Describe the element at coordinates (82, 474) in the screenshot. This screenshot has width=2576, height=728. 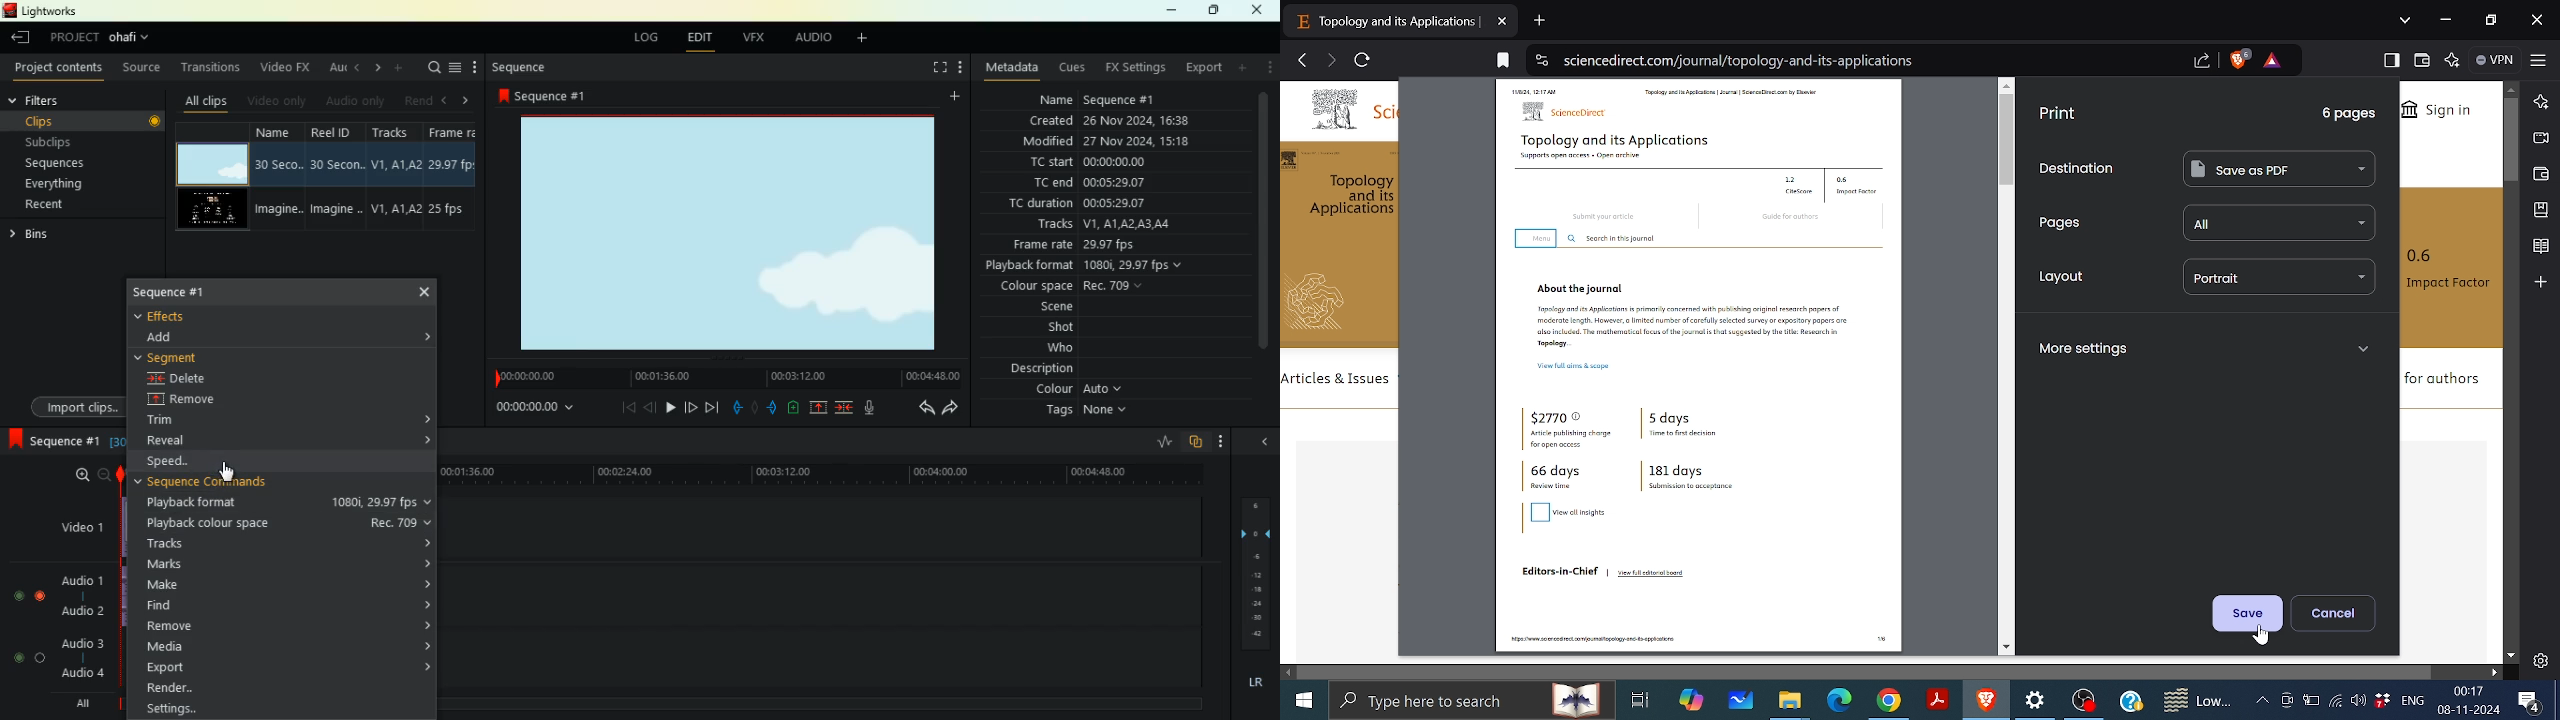
I see `zoom` at that location.